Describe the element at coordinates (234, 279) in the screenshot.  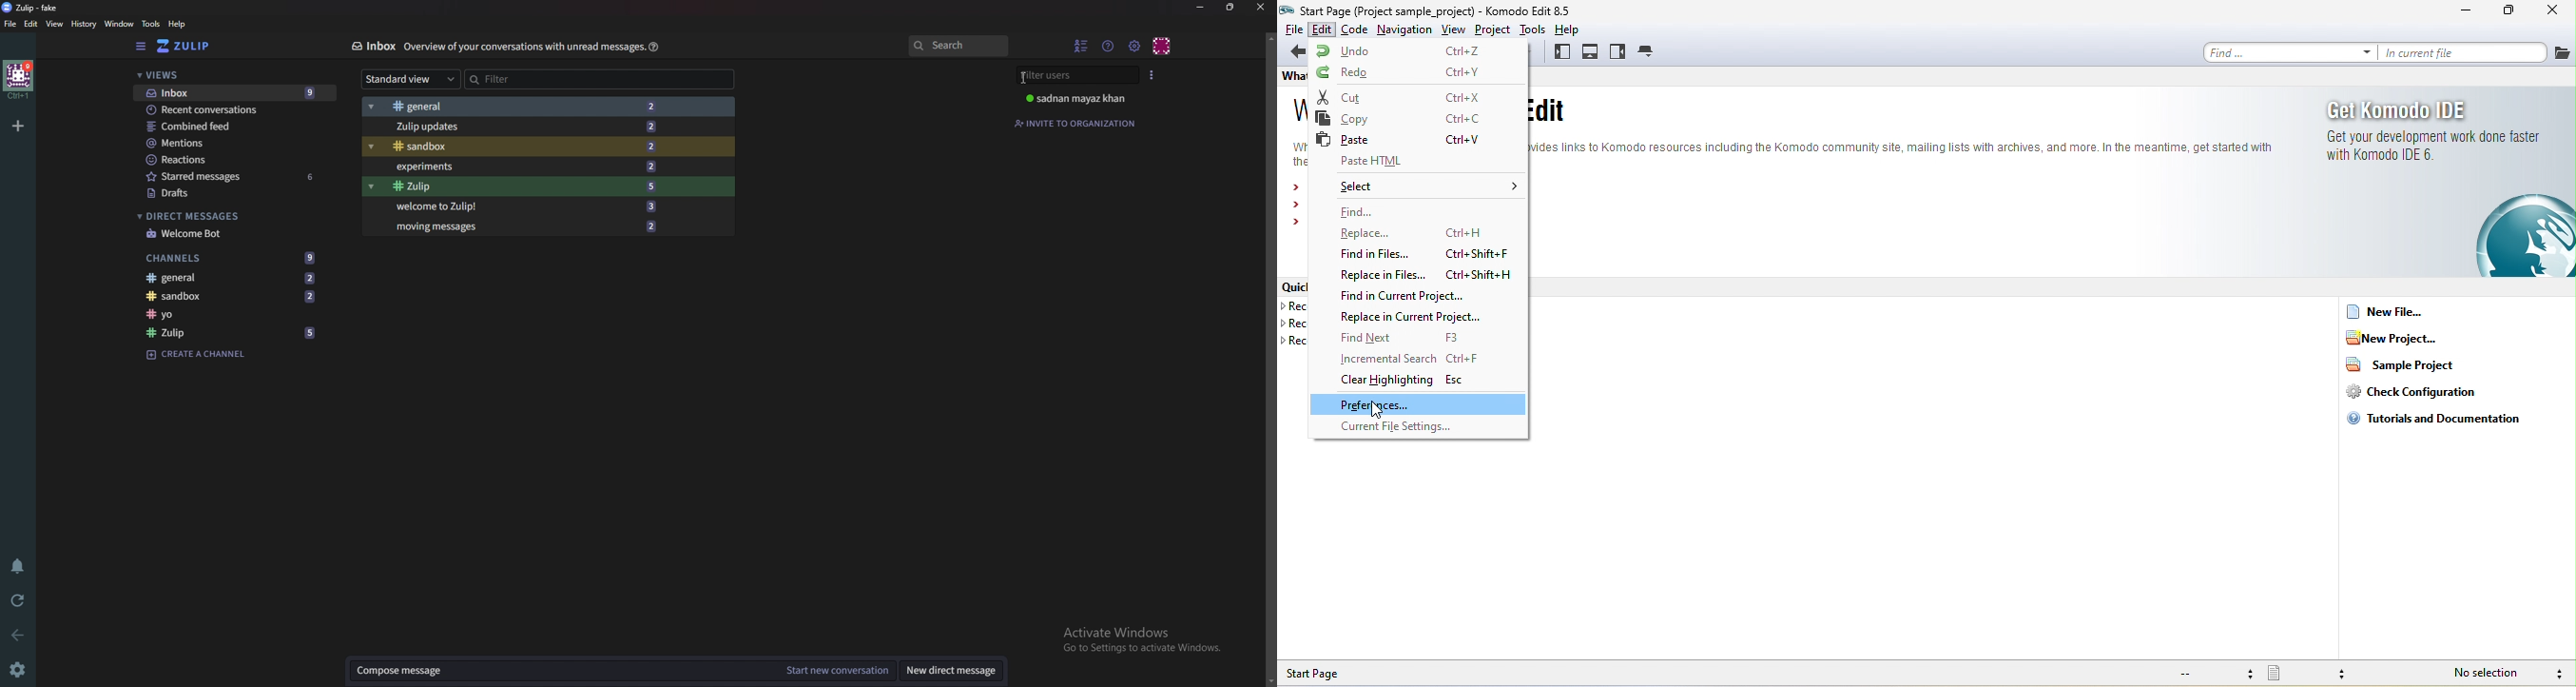
I see `General` at that location.